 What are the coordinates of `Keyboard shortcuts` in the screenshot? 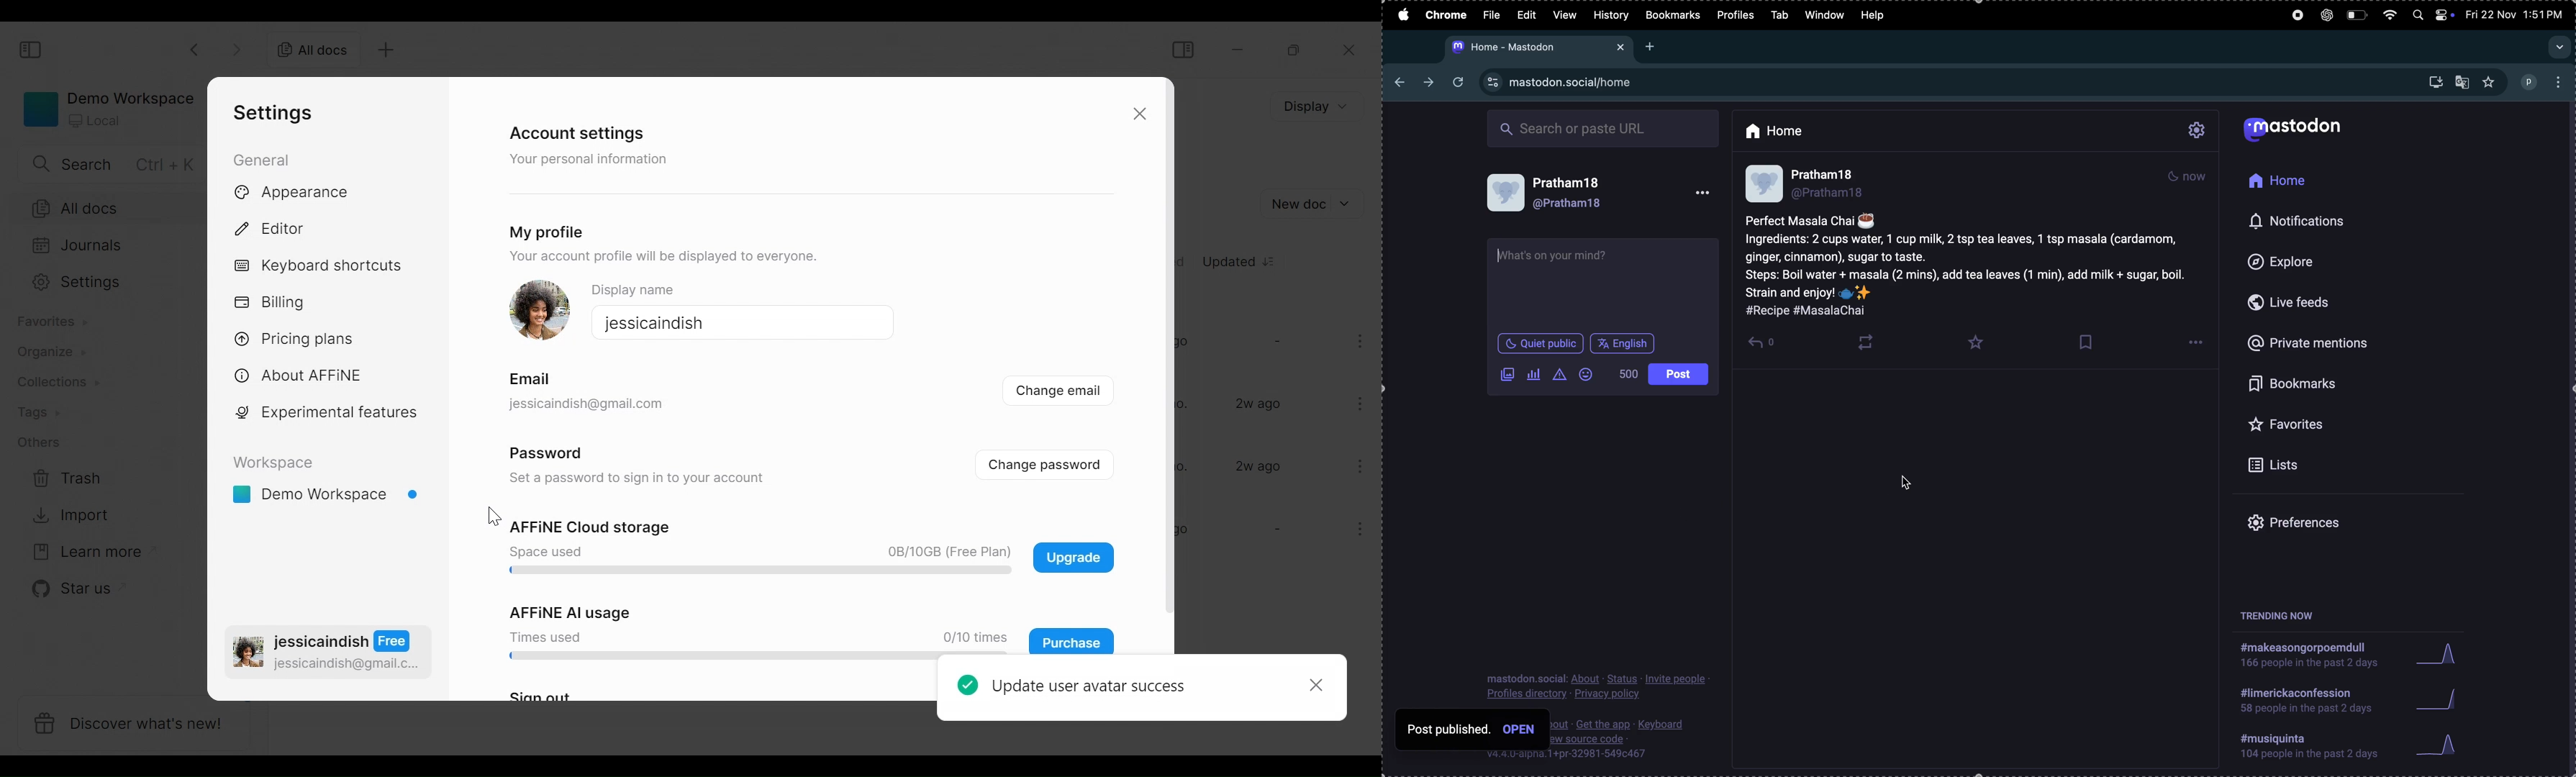 It's located at (319, 266).